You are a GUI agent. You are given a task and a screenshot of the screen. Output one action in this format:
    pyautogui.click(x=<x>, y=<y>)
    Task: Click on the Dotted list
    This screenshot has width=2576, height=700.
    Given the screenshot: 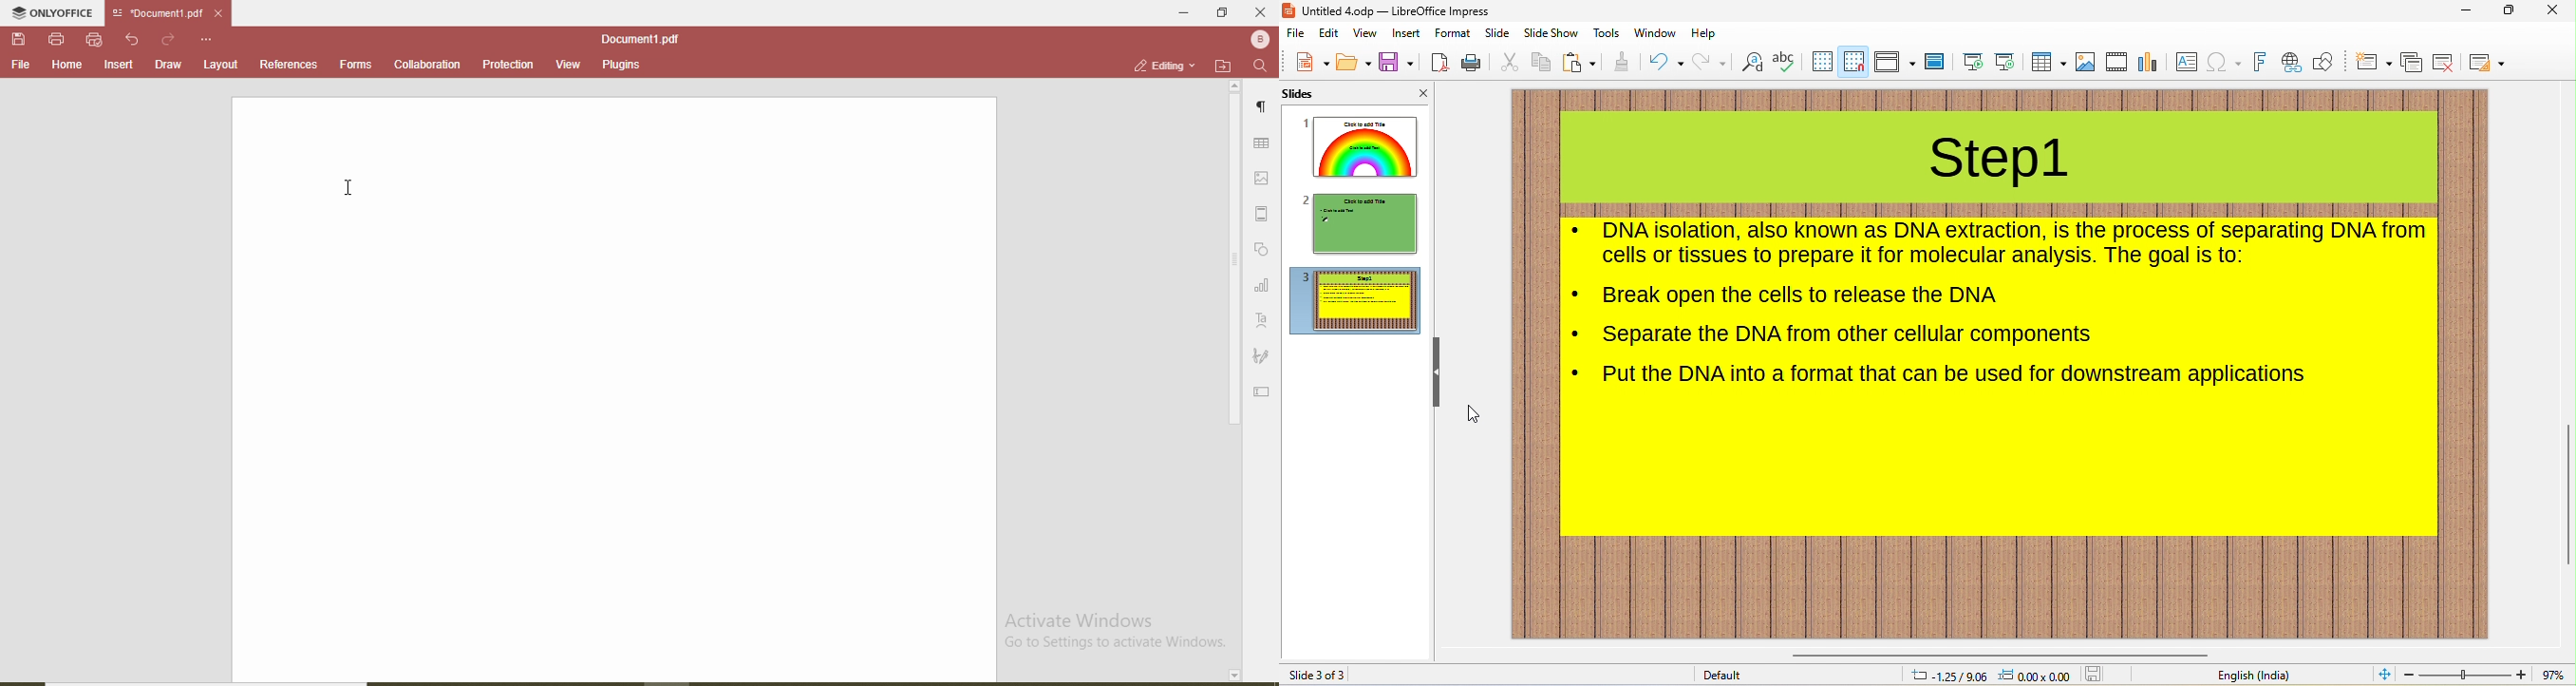 What is the action you would take?
    pyautogui.click(x=1576, y=372)
    